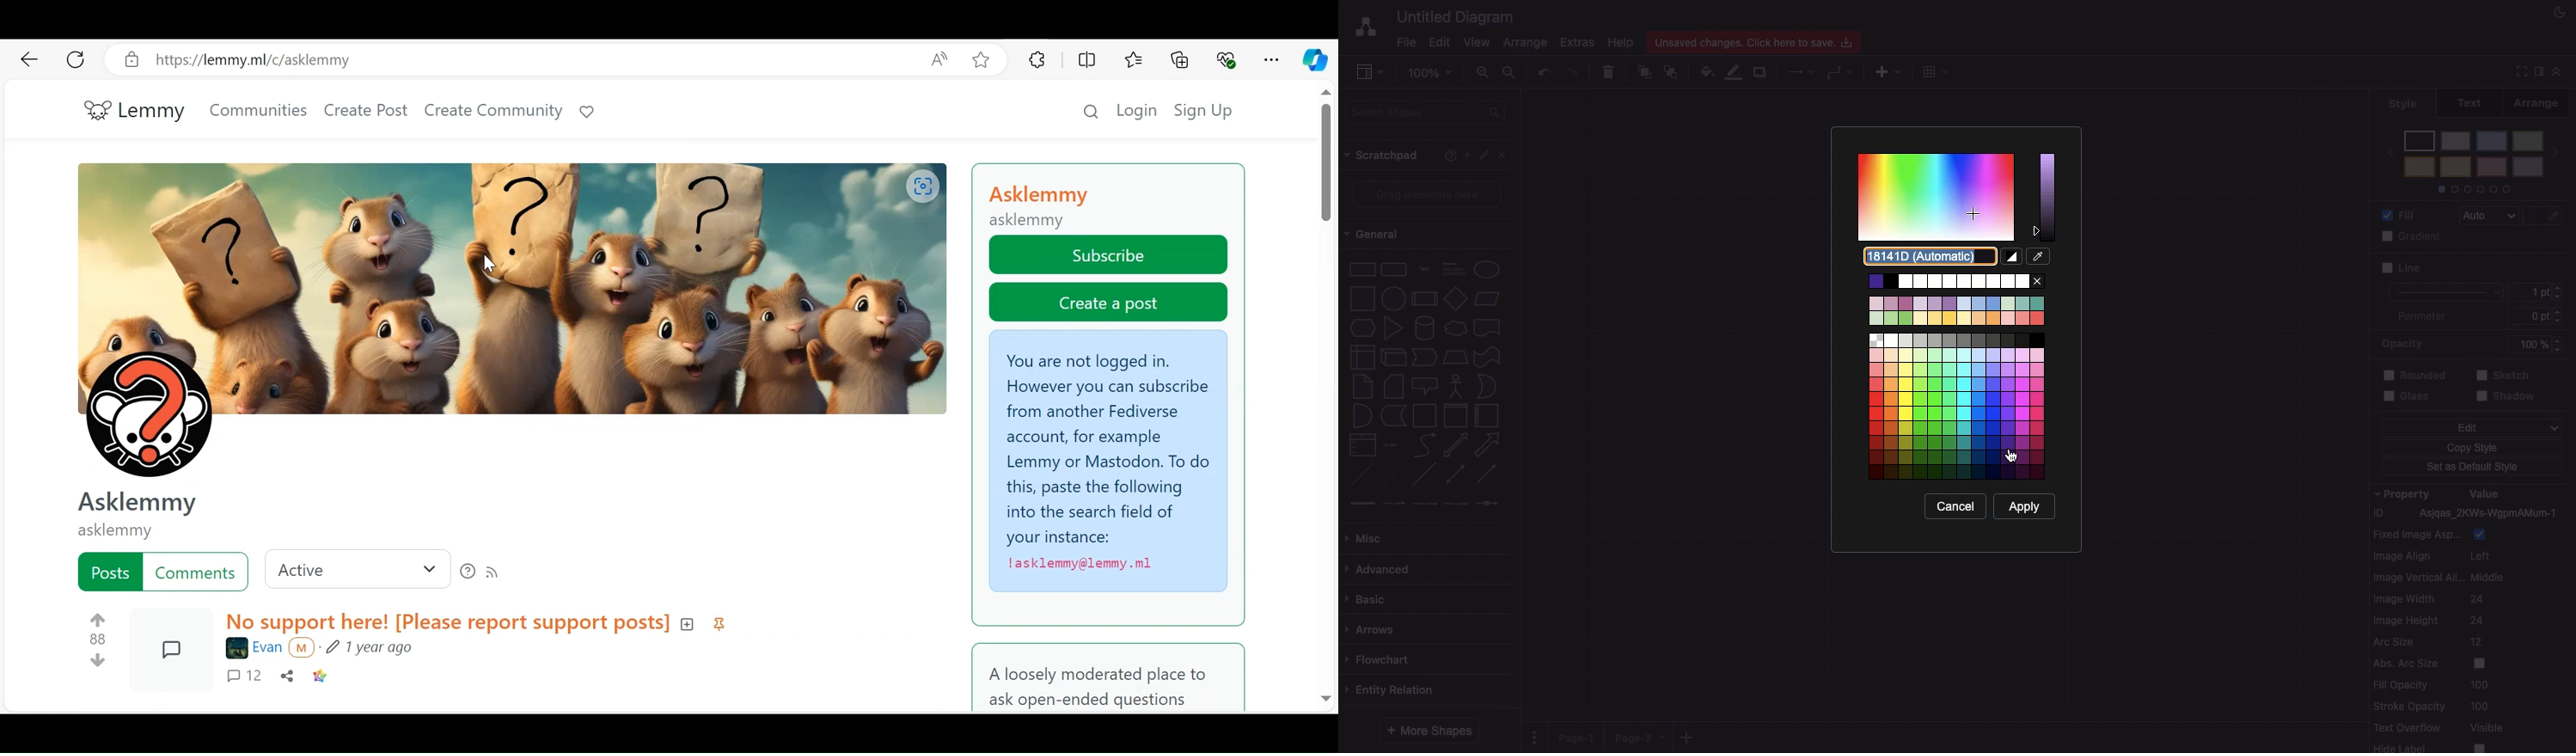  Describe the element at coordinates (76, 60) in the screenshot. I see `Go Forward` at that location.